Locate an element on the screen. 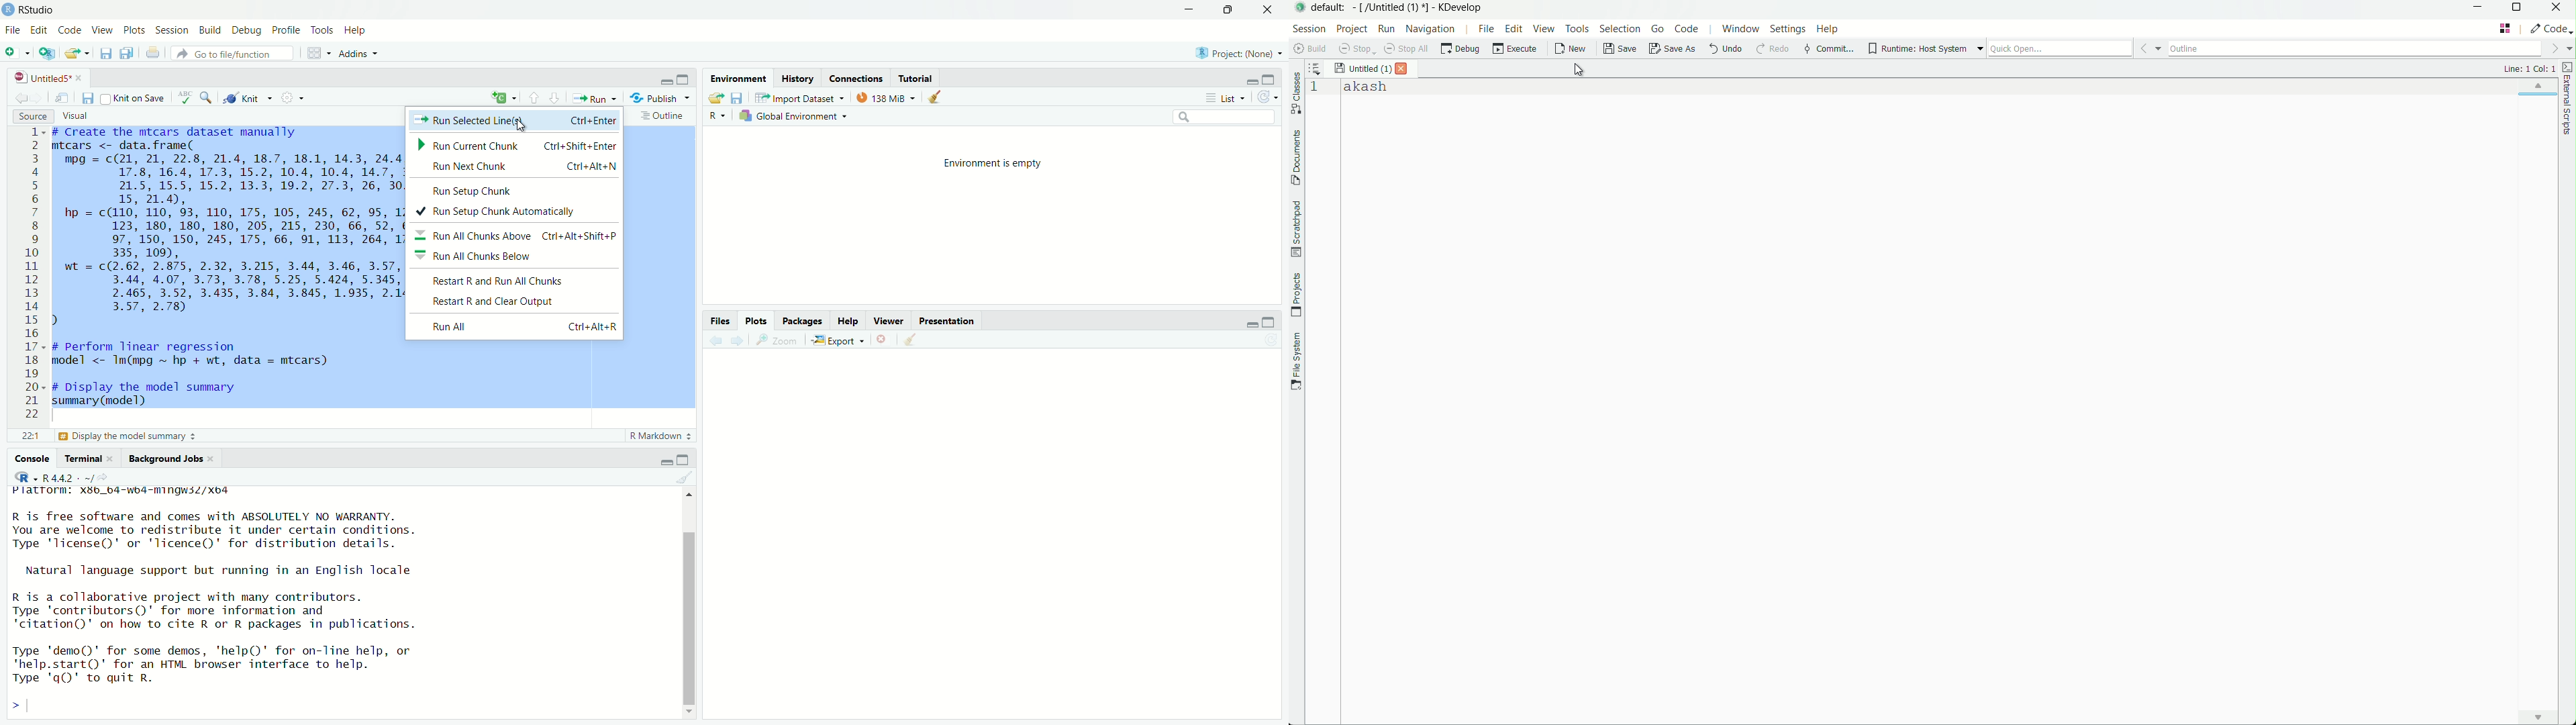 The image size is (2576, 728). debug is located at coordinates (248, 30).